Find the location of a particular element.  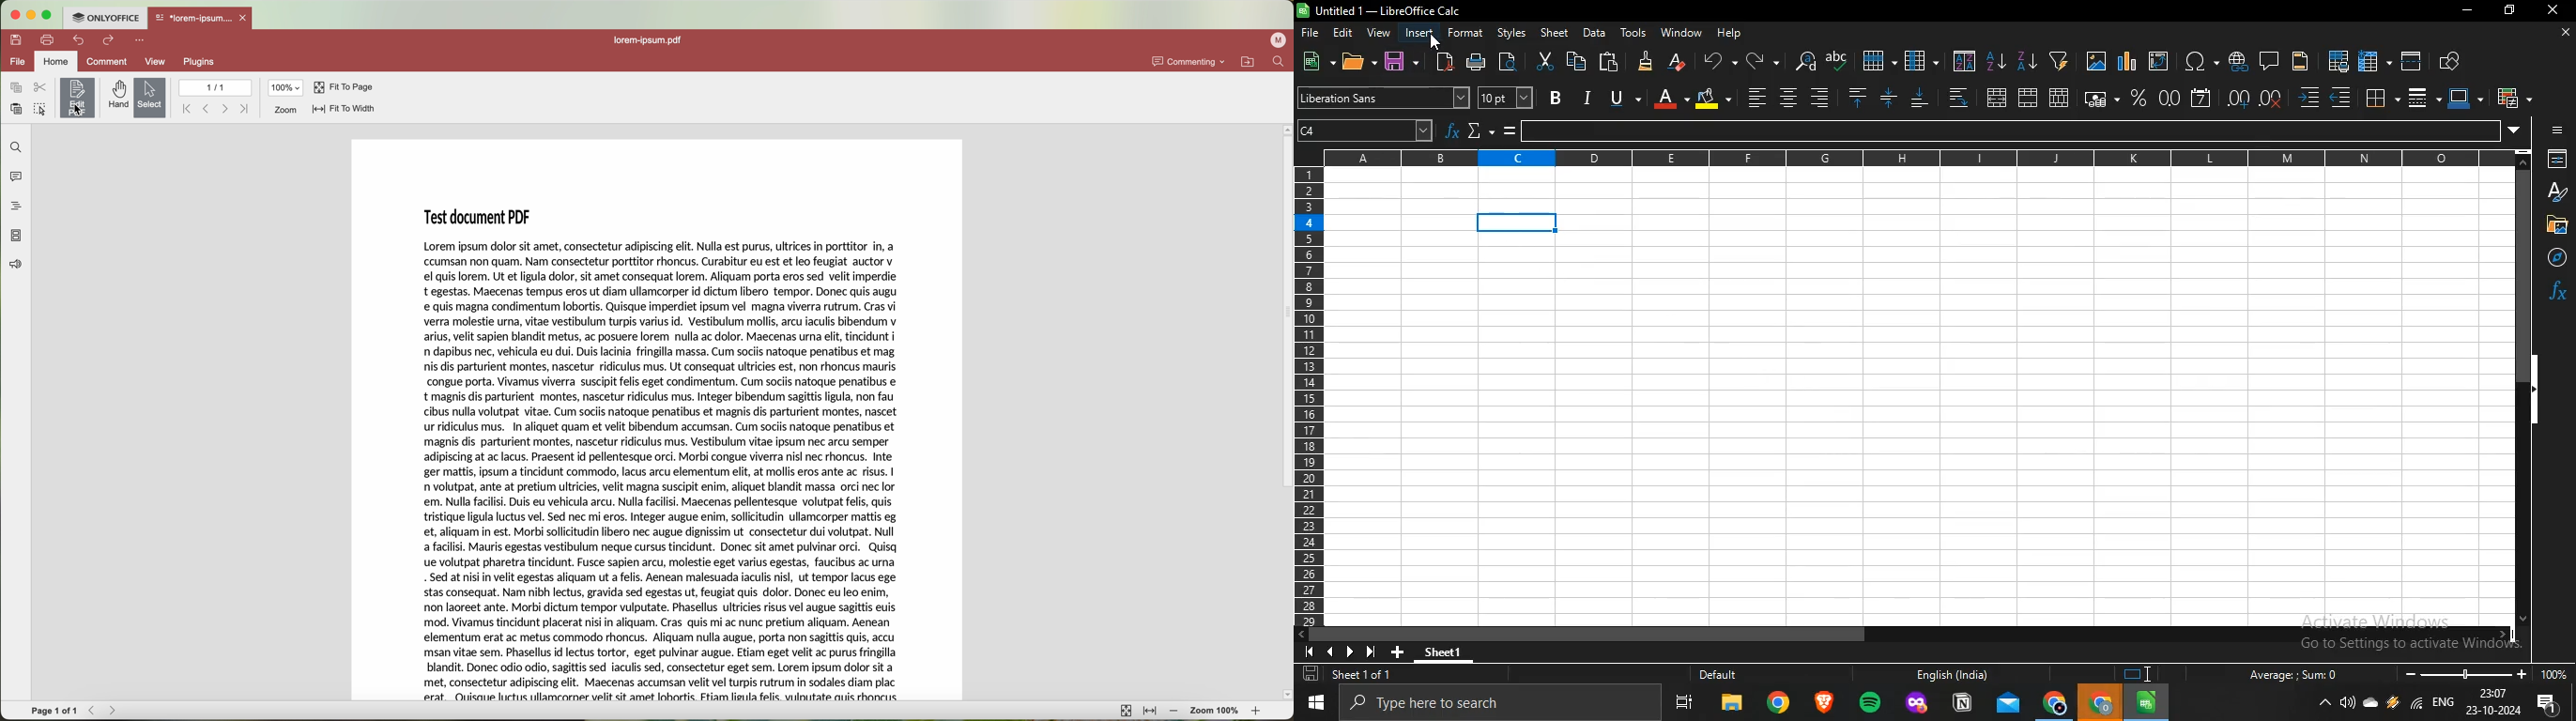

sort is located at coordinates (1965, 61).